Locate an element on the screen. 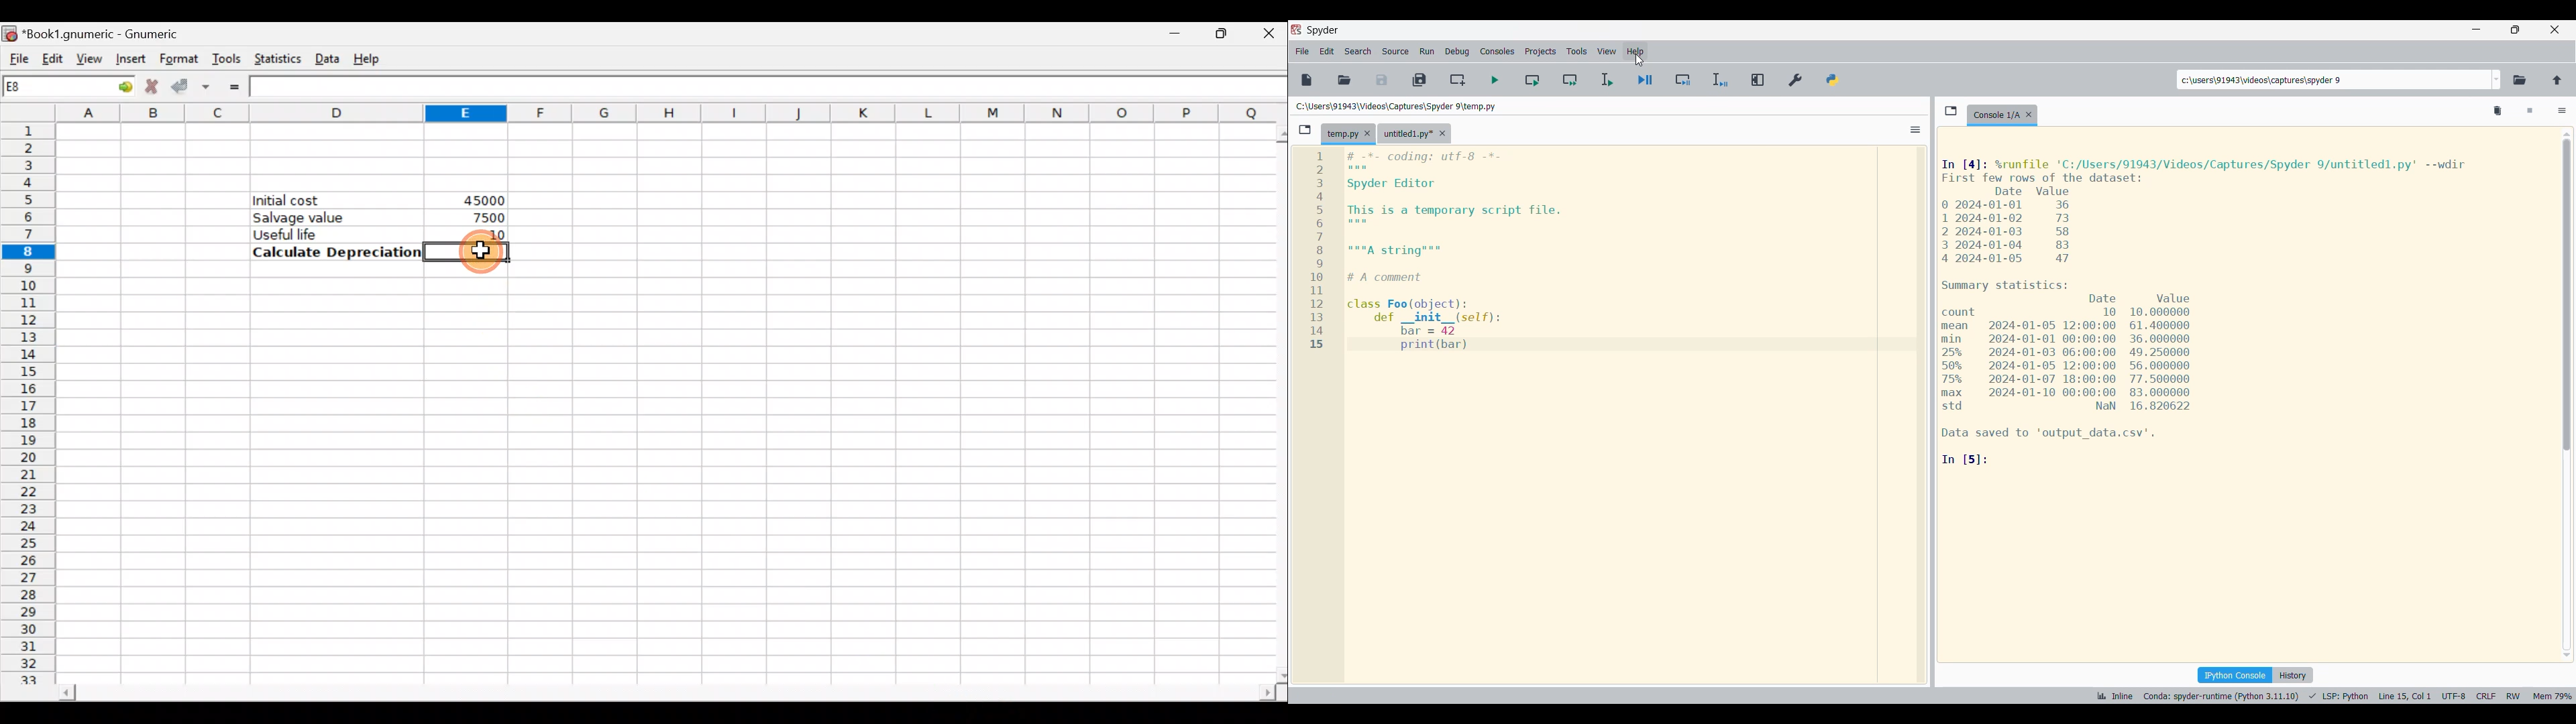 Image resolution: width=2576 pixels, height=728 pixels. Search menu is located at coordinates (1358, 52).